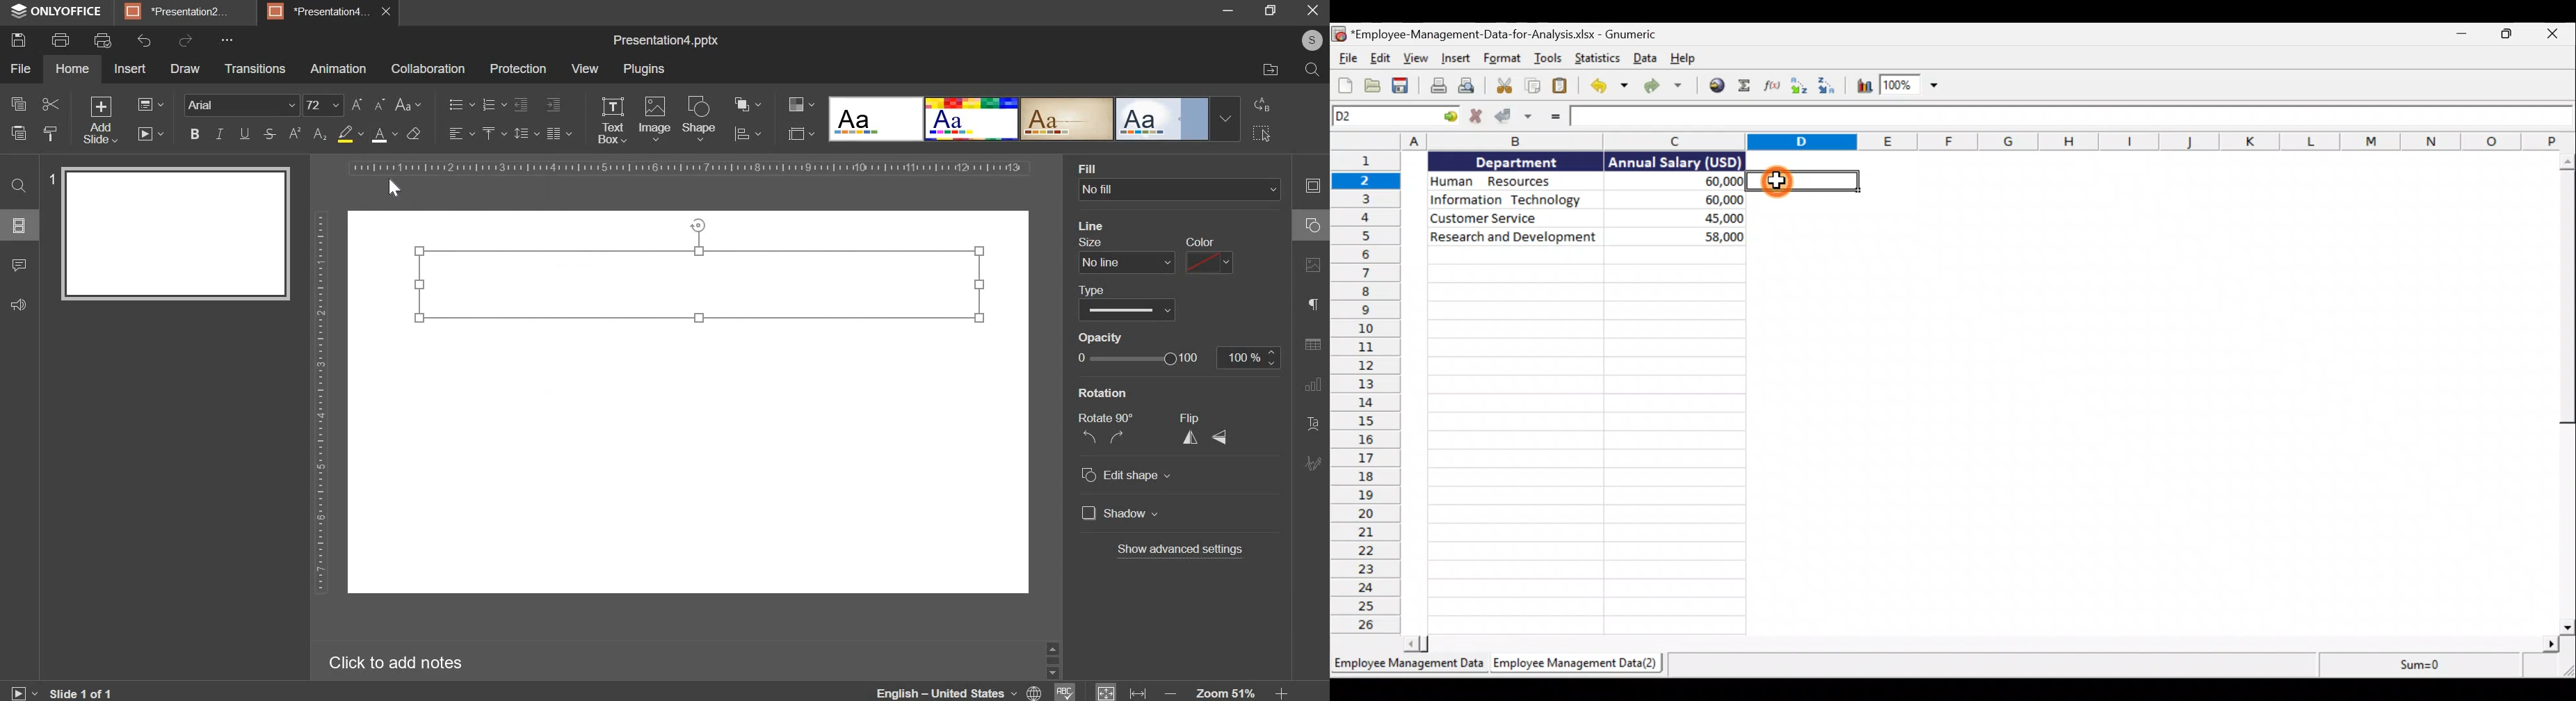 Image resolution: width=2576 pixels, height=728 pixels. What do you see at coordinates (1534, 86) in the screenshot?
I see `Copy the selection` at bounding box center [1534, 86].